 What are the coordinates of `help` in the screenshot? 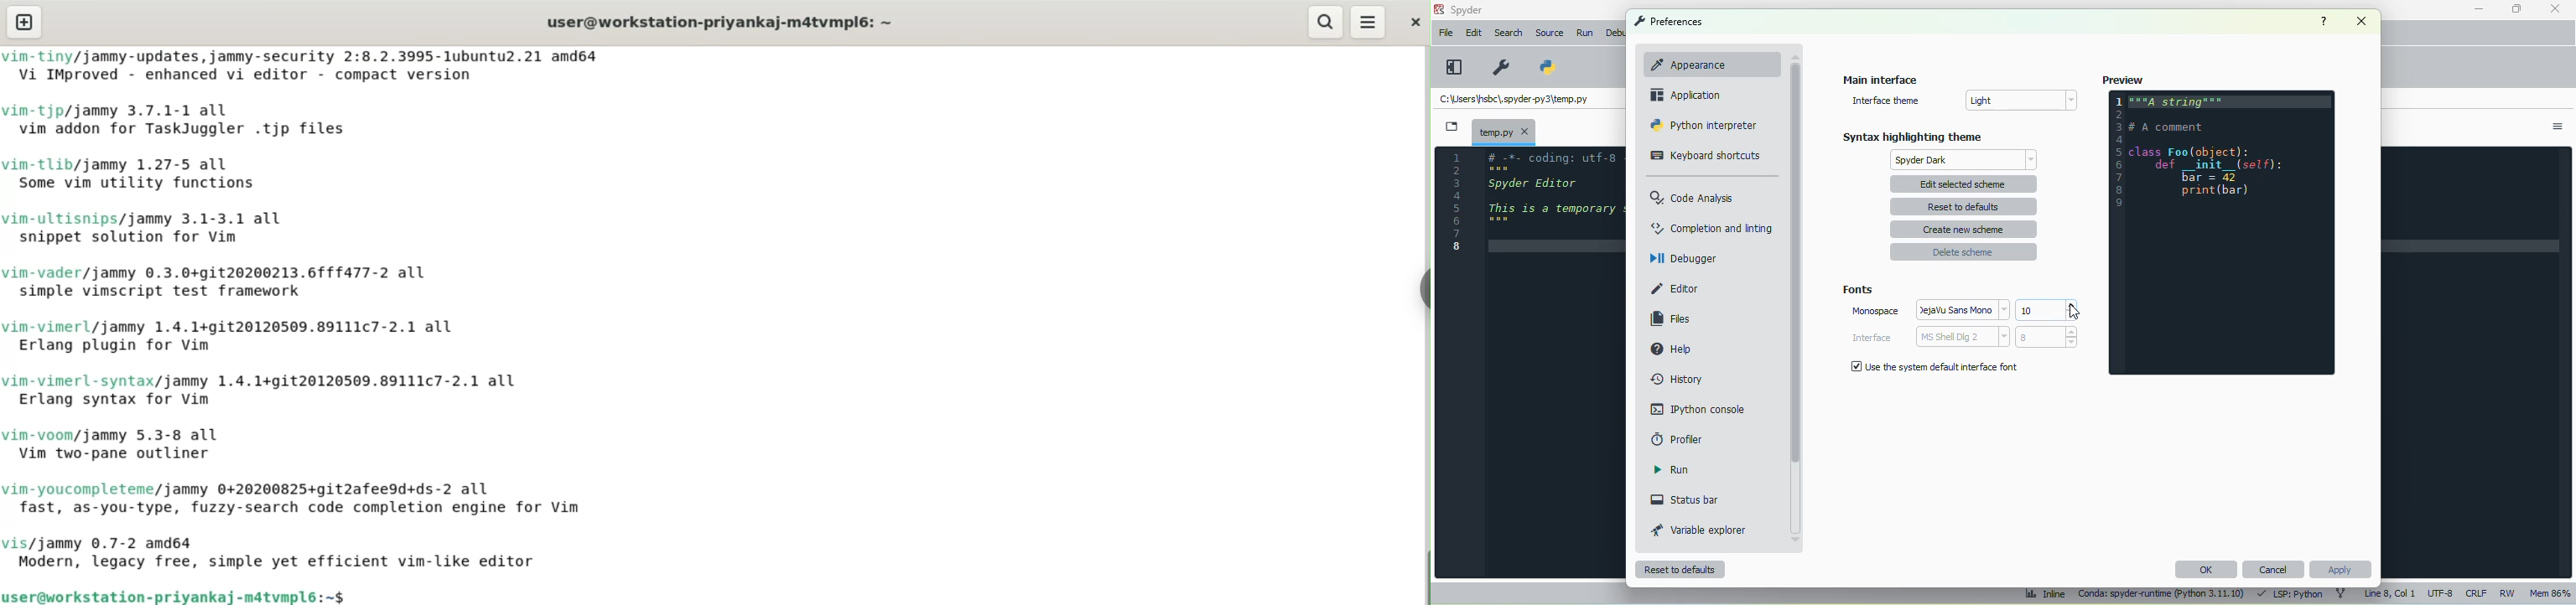 It's located at (2324, 21).